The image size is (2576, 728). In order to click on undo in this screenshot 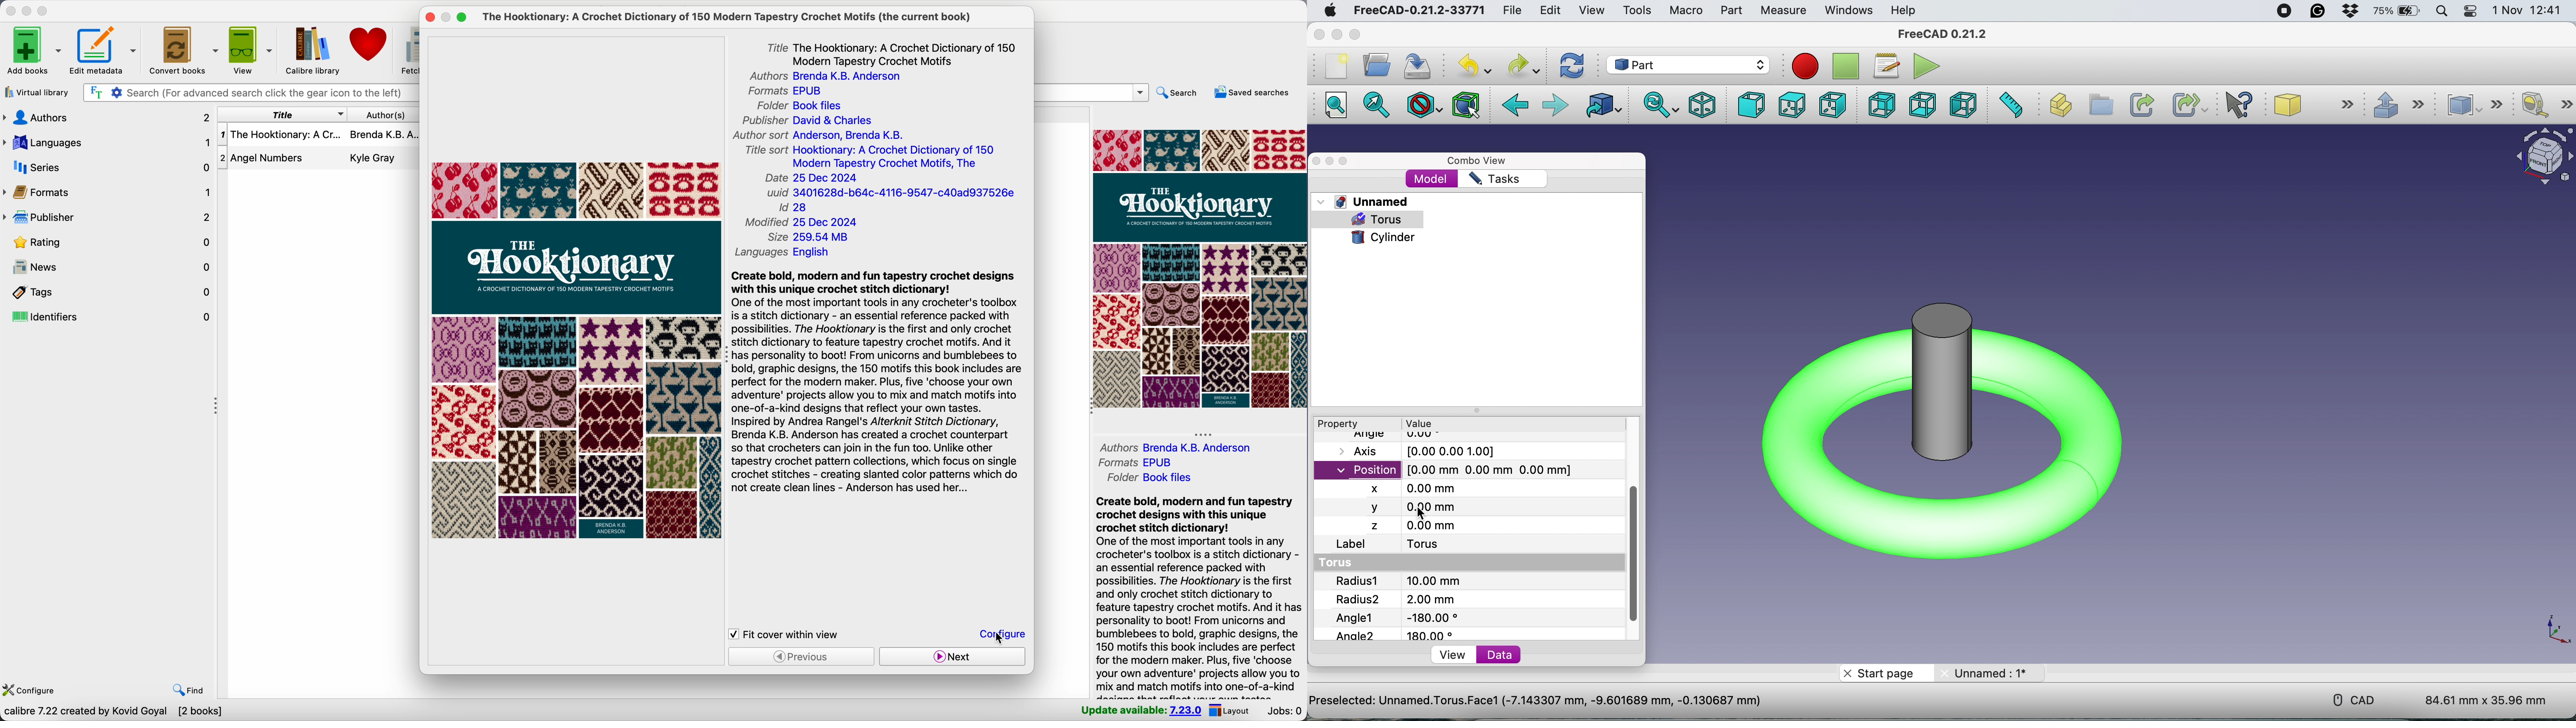, I will do `click(1473, 67)`.